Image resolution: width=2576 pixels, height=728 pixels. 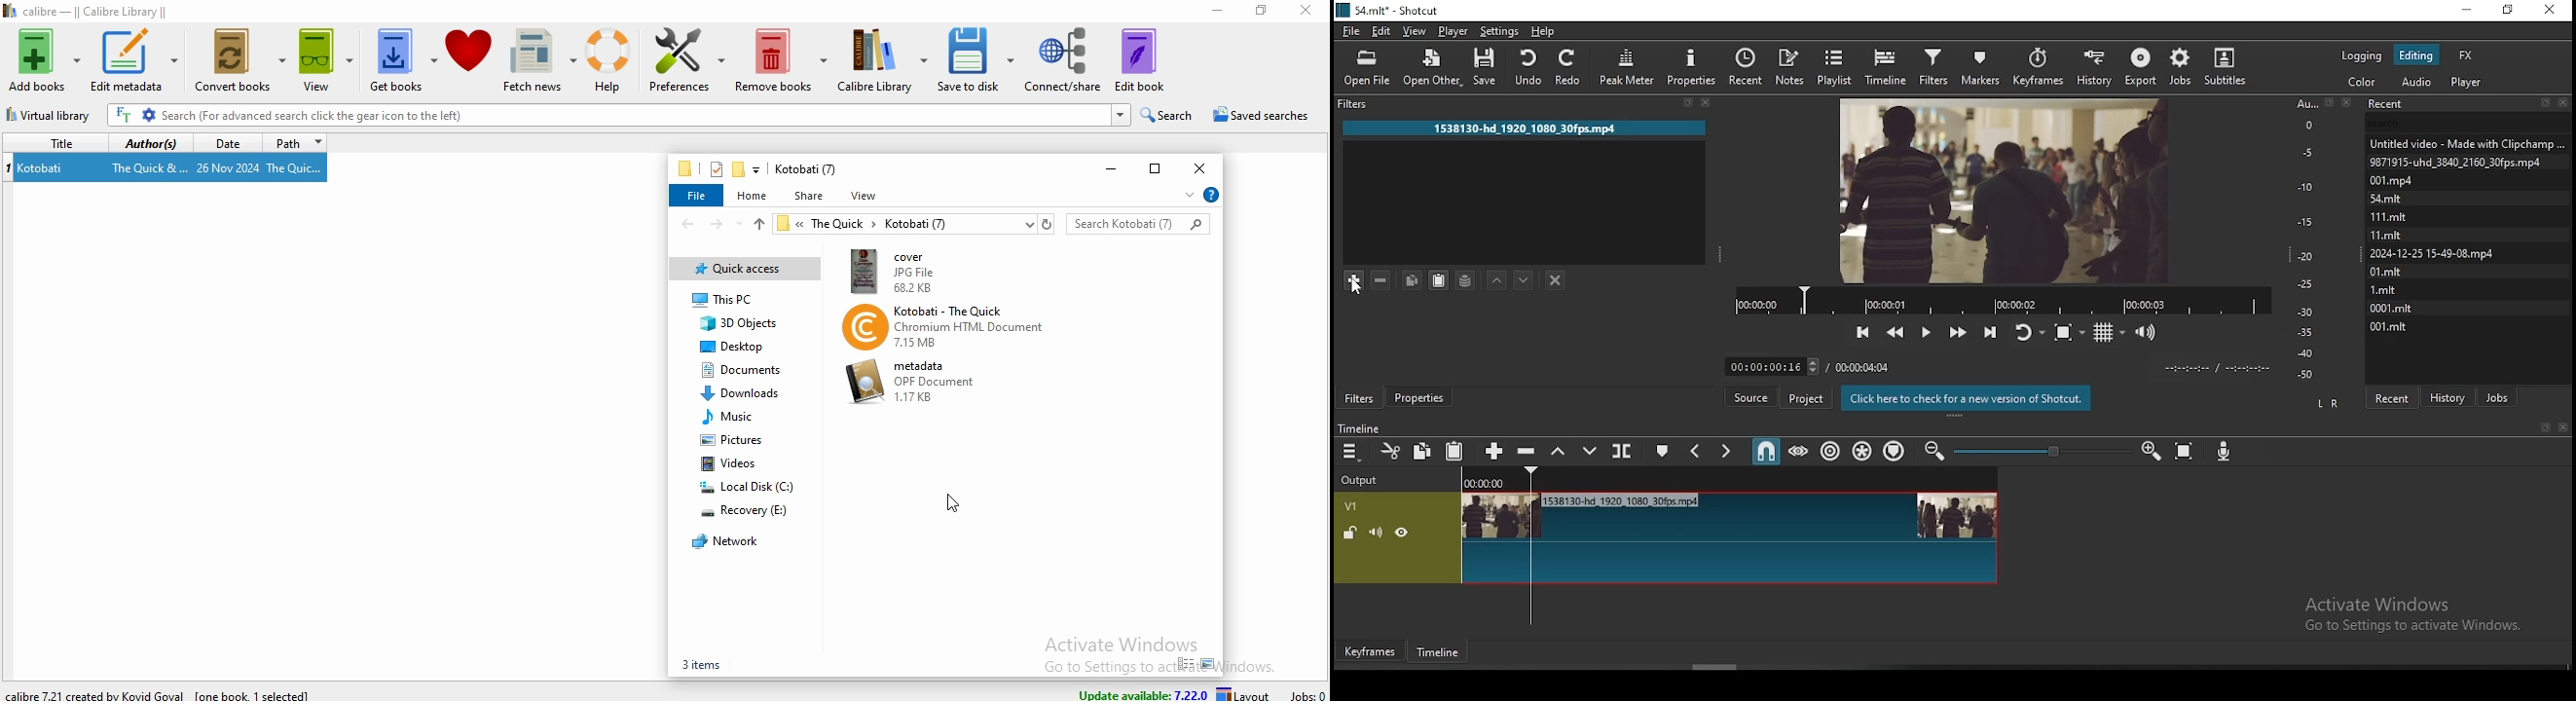 What do you see at coordinates (1419, 397) in the screenshot?
I see `properties` at bounding box center [1419, 397].